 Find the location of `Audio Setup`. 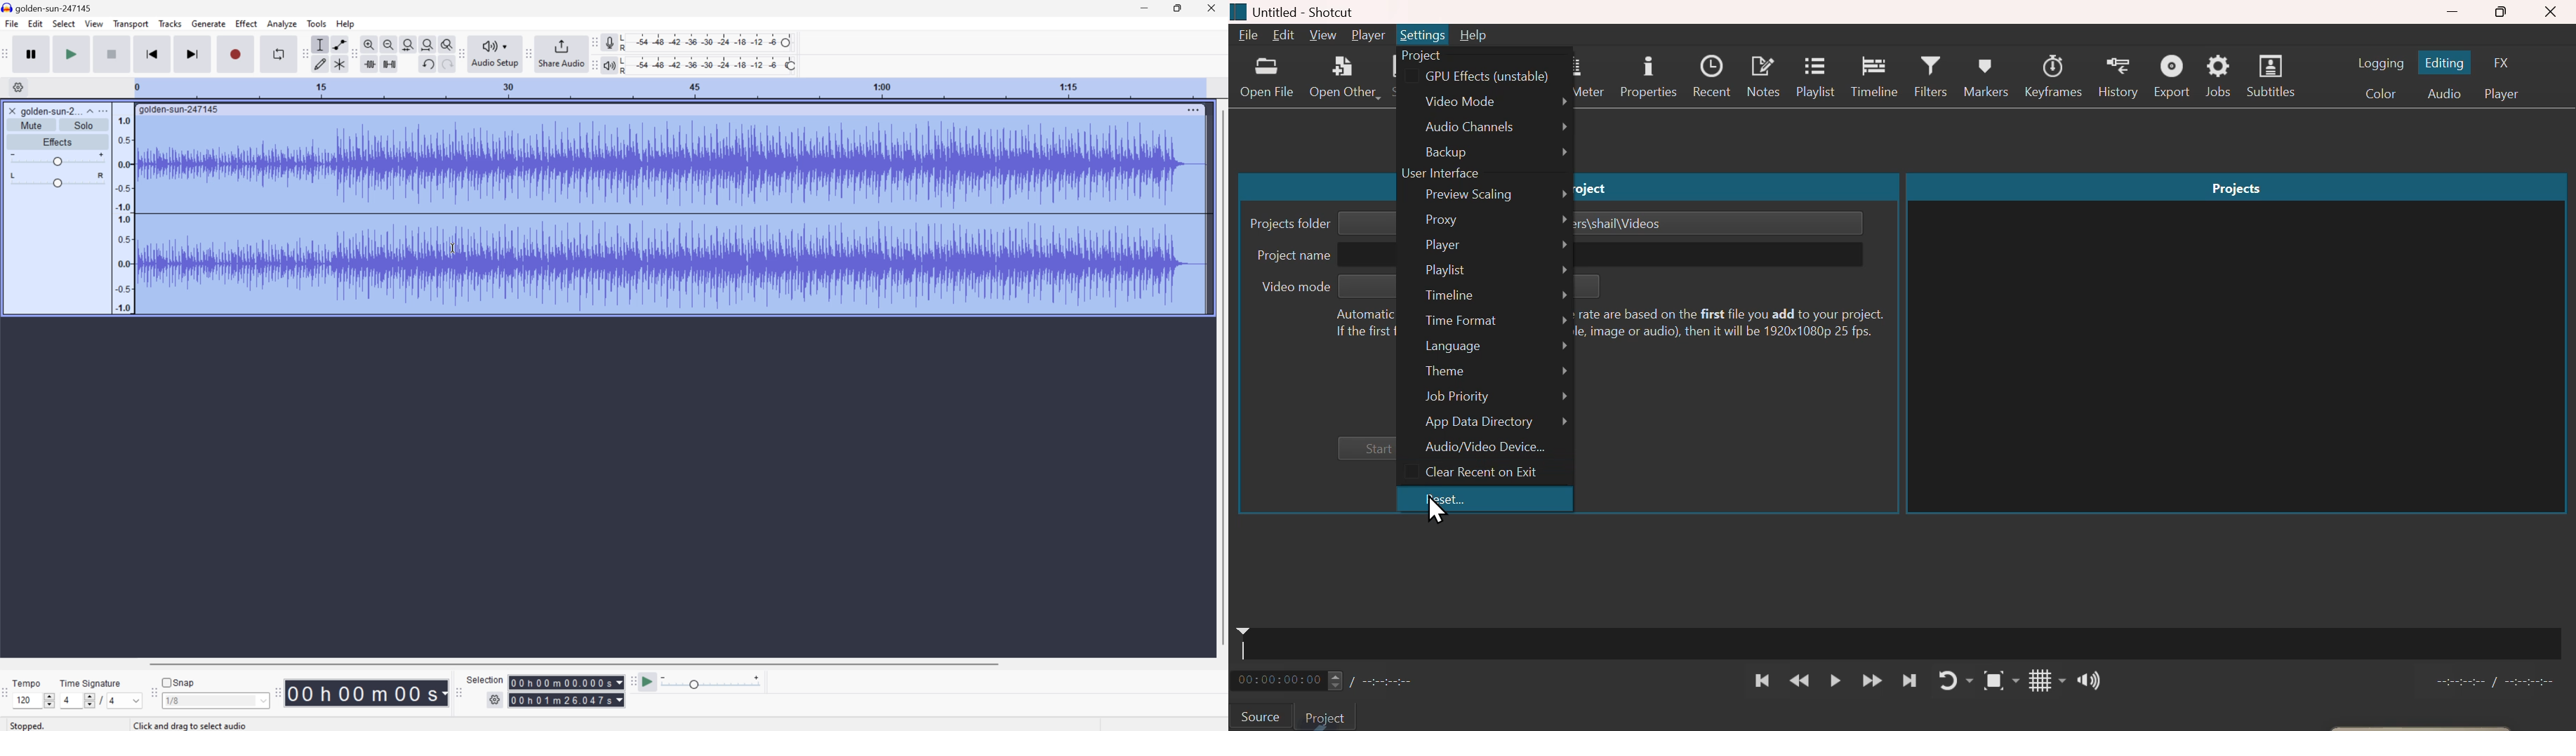

Audio Setup is located at coordinates (495, 54).